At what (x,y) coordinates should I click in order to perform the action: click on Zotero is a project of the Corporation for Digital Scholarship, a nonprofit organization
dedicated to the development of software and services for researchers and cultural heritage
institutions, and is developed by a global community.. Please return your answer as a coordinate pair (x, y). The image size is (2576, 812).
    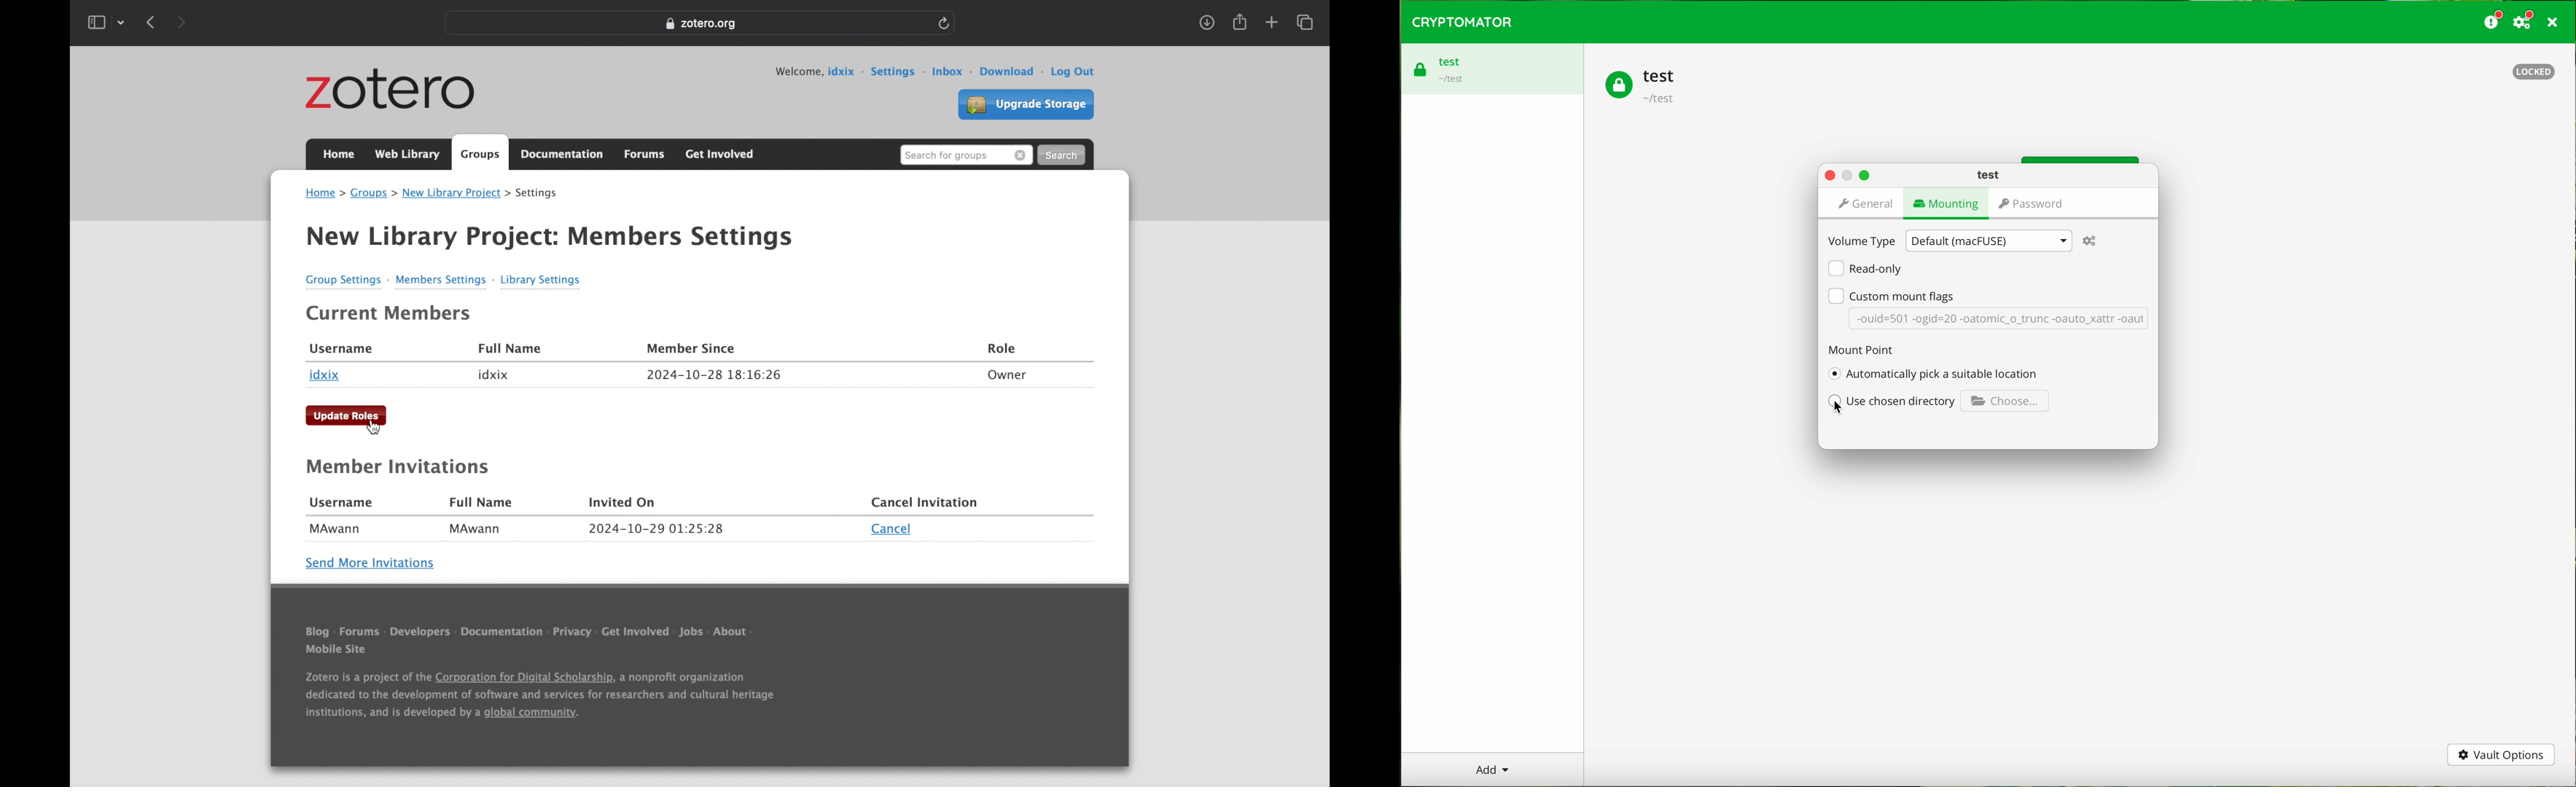
    Looking at the image, I should click on (539, 697).